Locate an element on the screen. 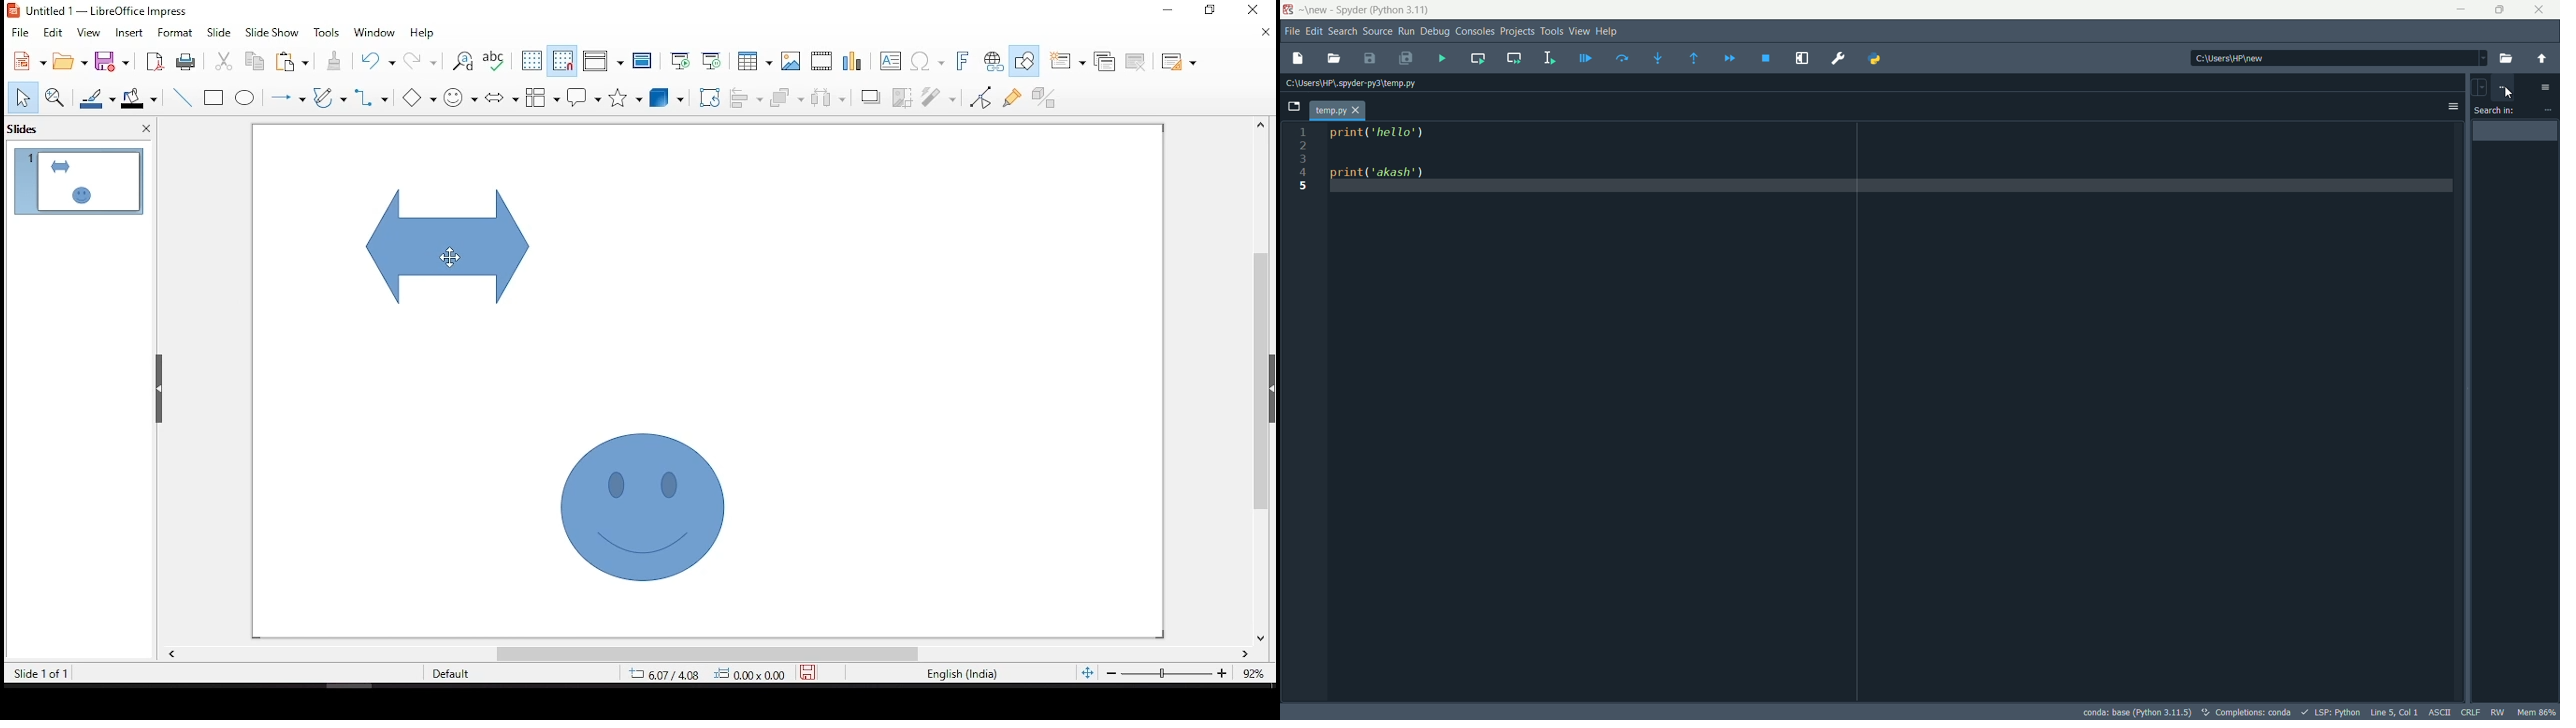 The height and width of the screenshot is (728, 2576). Search Menu is located at coordinates (1341, 30).